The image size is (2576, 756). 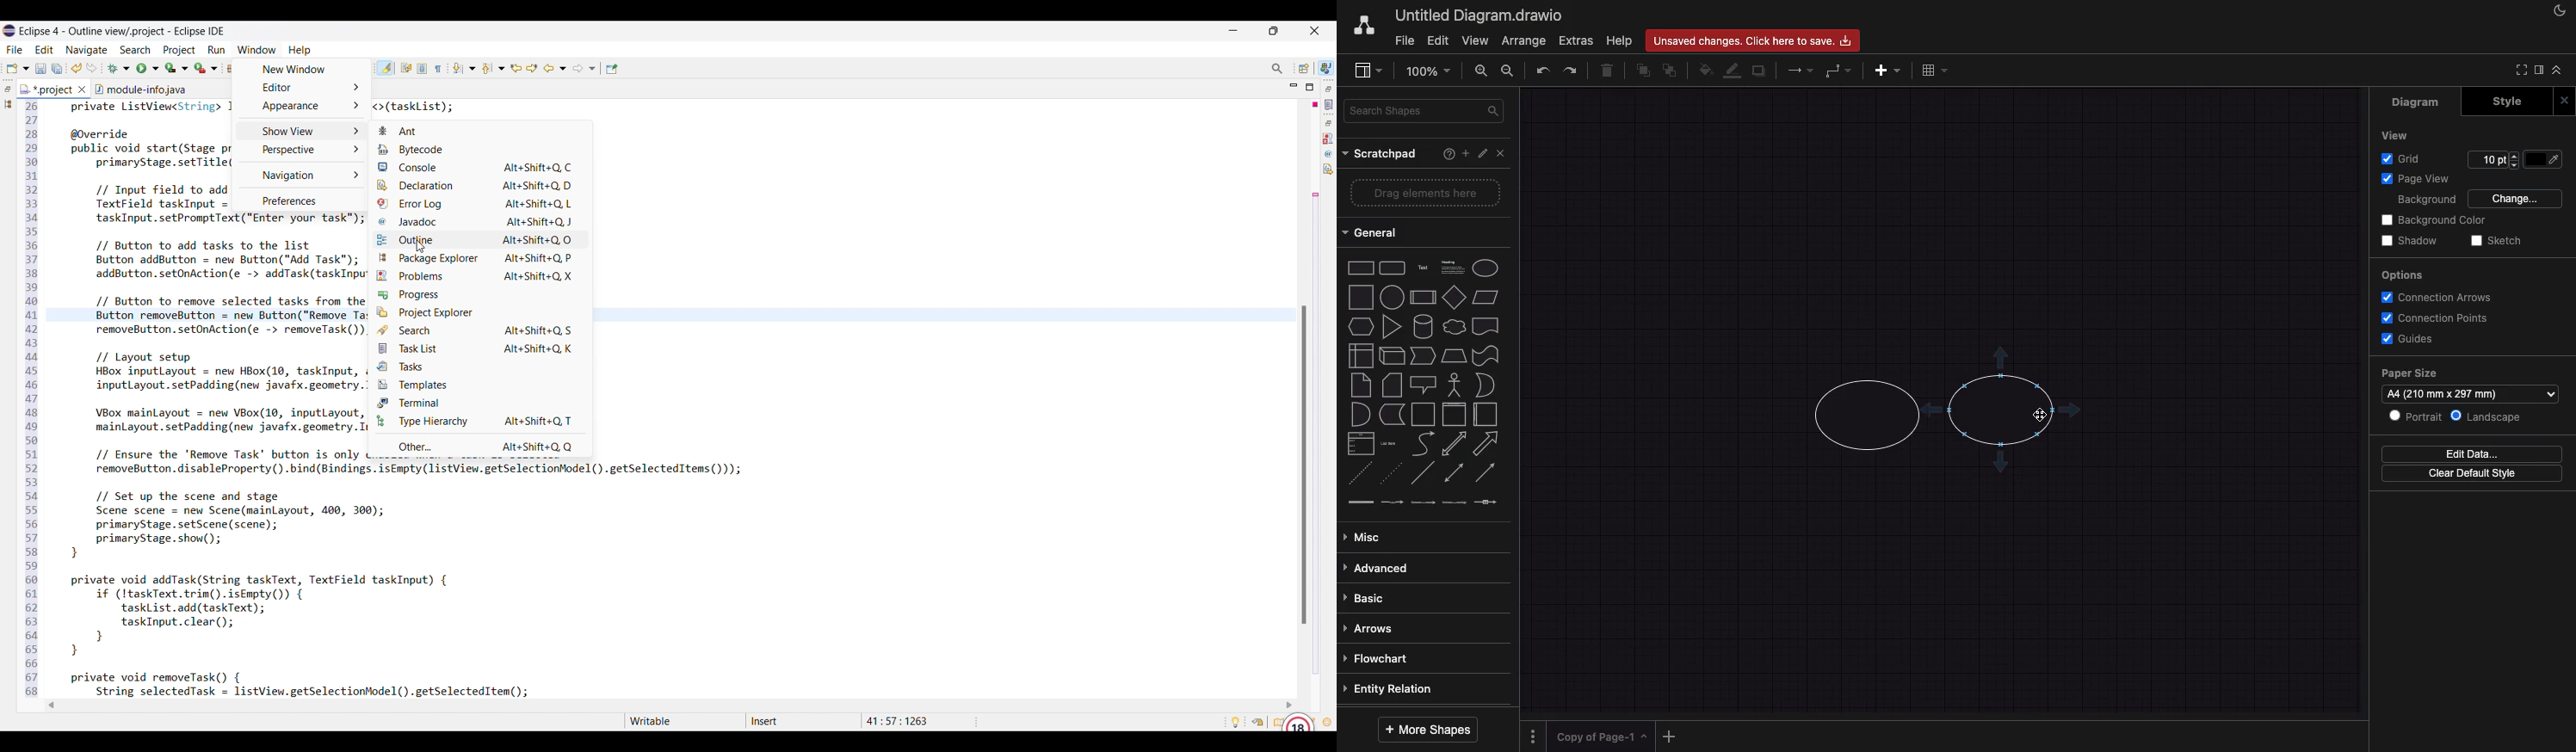 What do you see at coordinates (2498, 240) in the screenshot?
I see `sketch` at bounding box center [2498, 240].